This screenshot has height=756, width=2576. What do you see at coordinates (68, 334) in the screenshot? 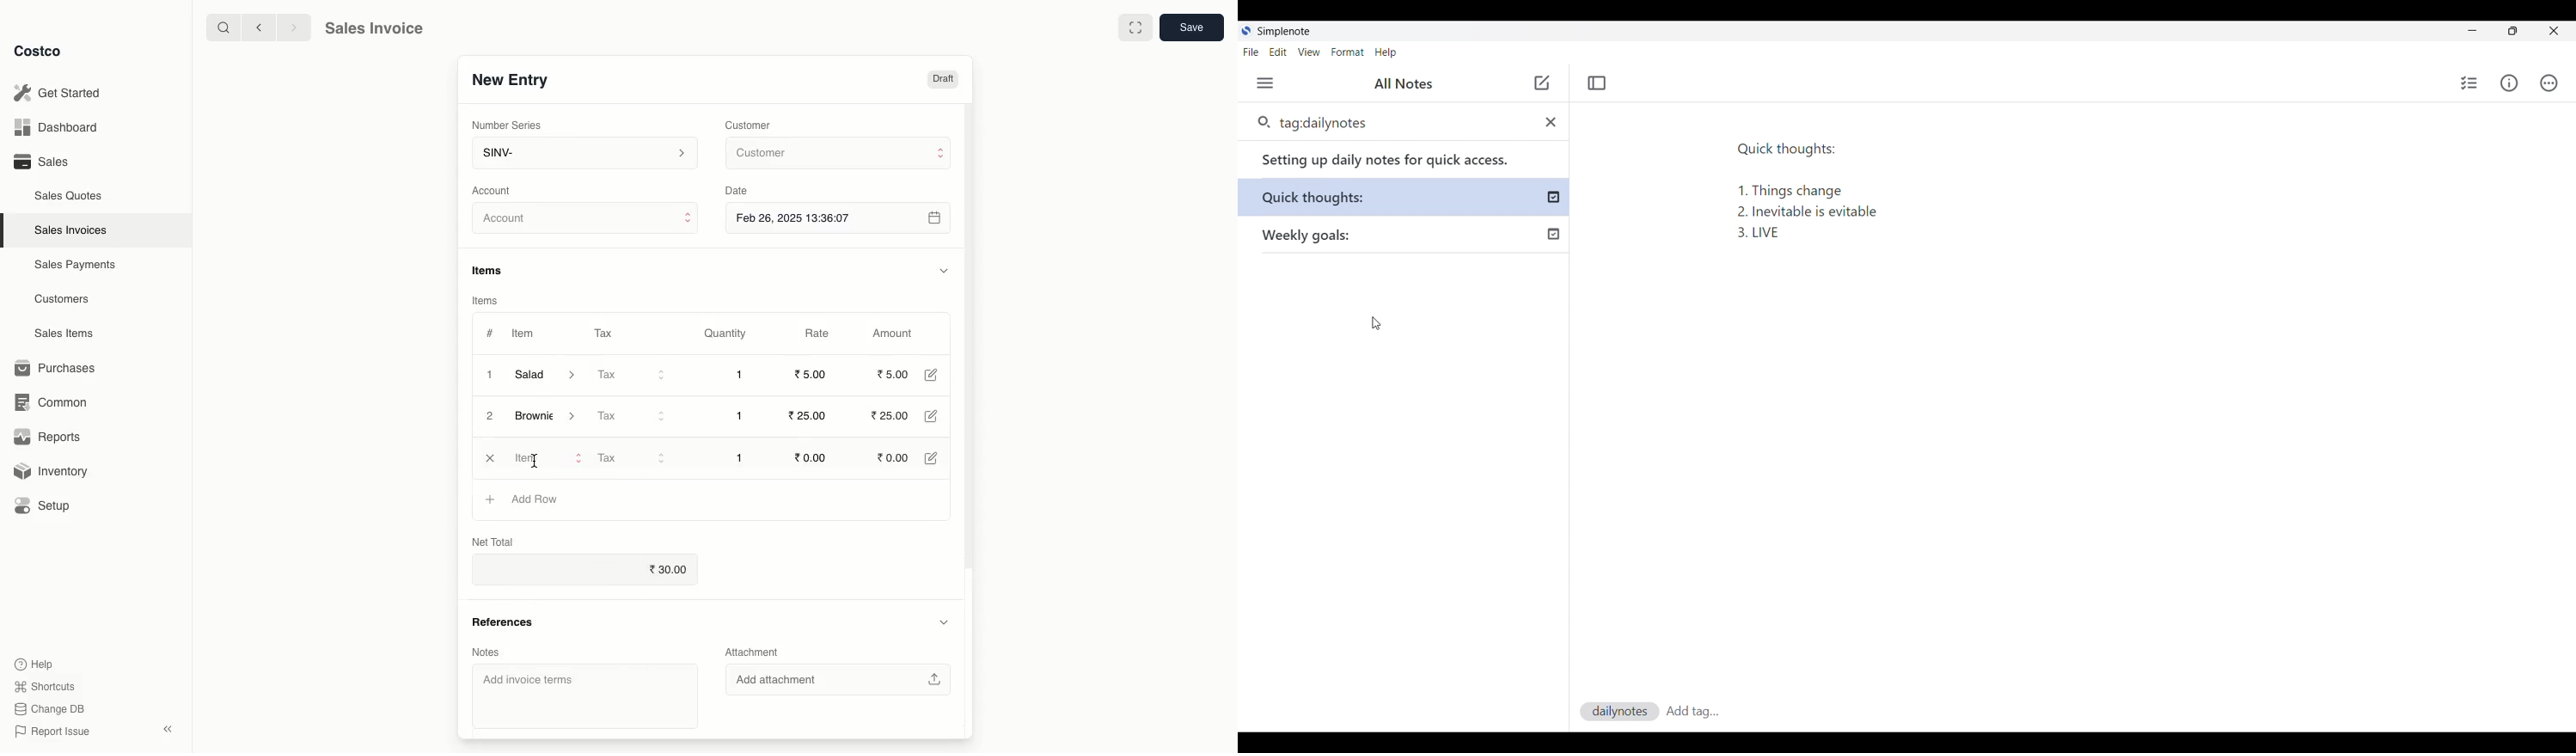
I see `Sales Items` at bounding box center [68, 334].